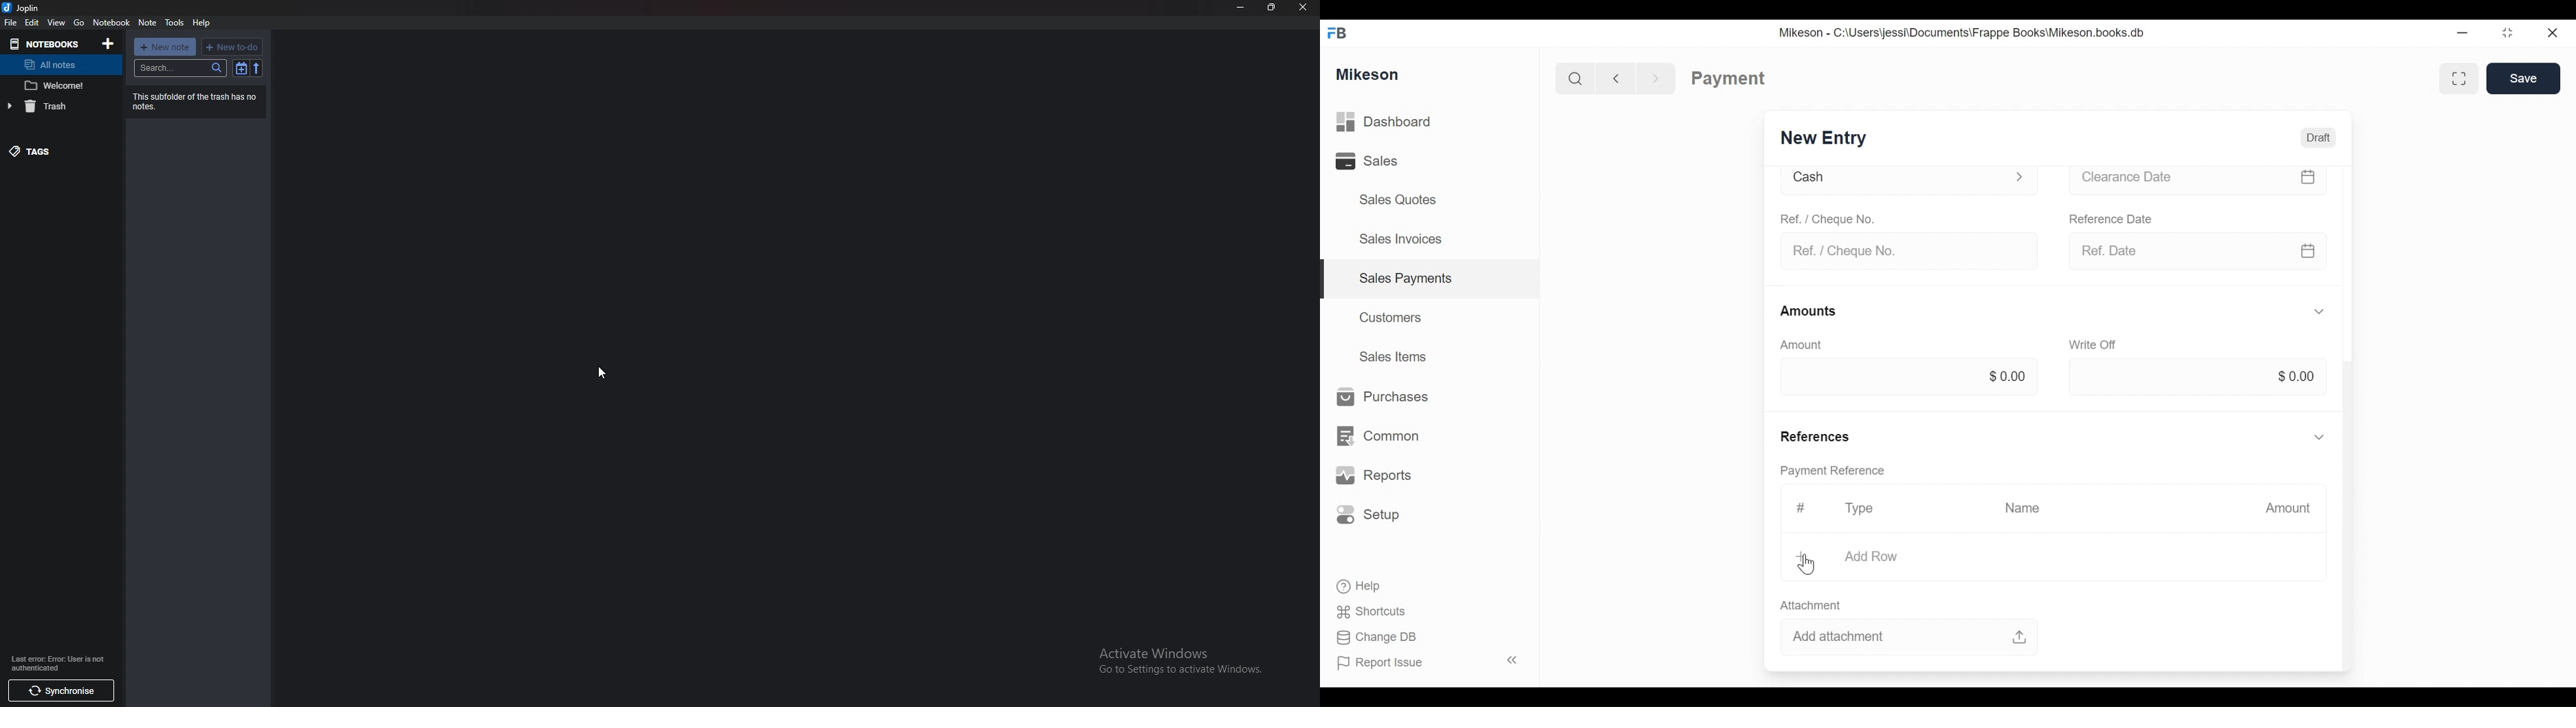  What do you see at coordinates (1392, 200) in the screenshot?
I see `Sales Quotes` at bounding box center [1392, 200].